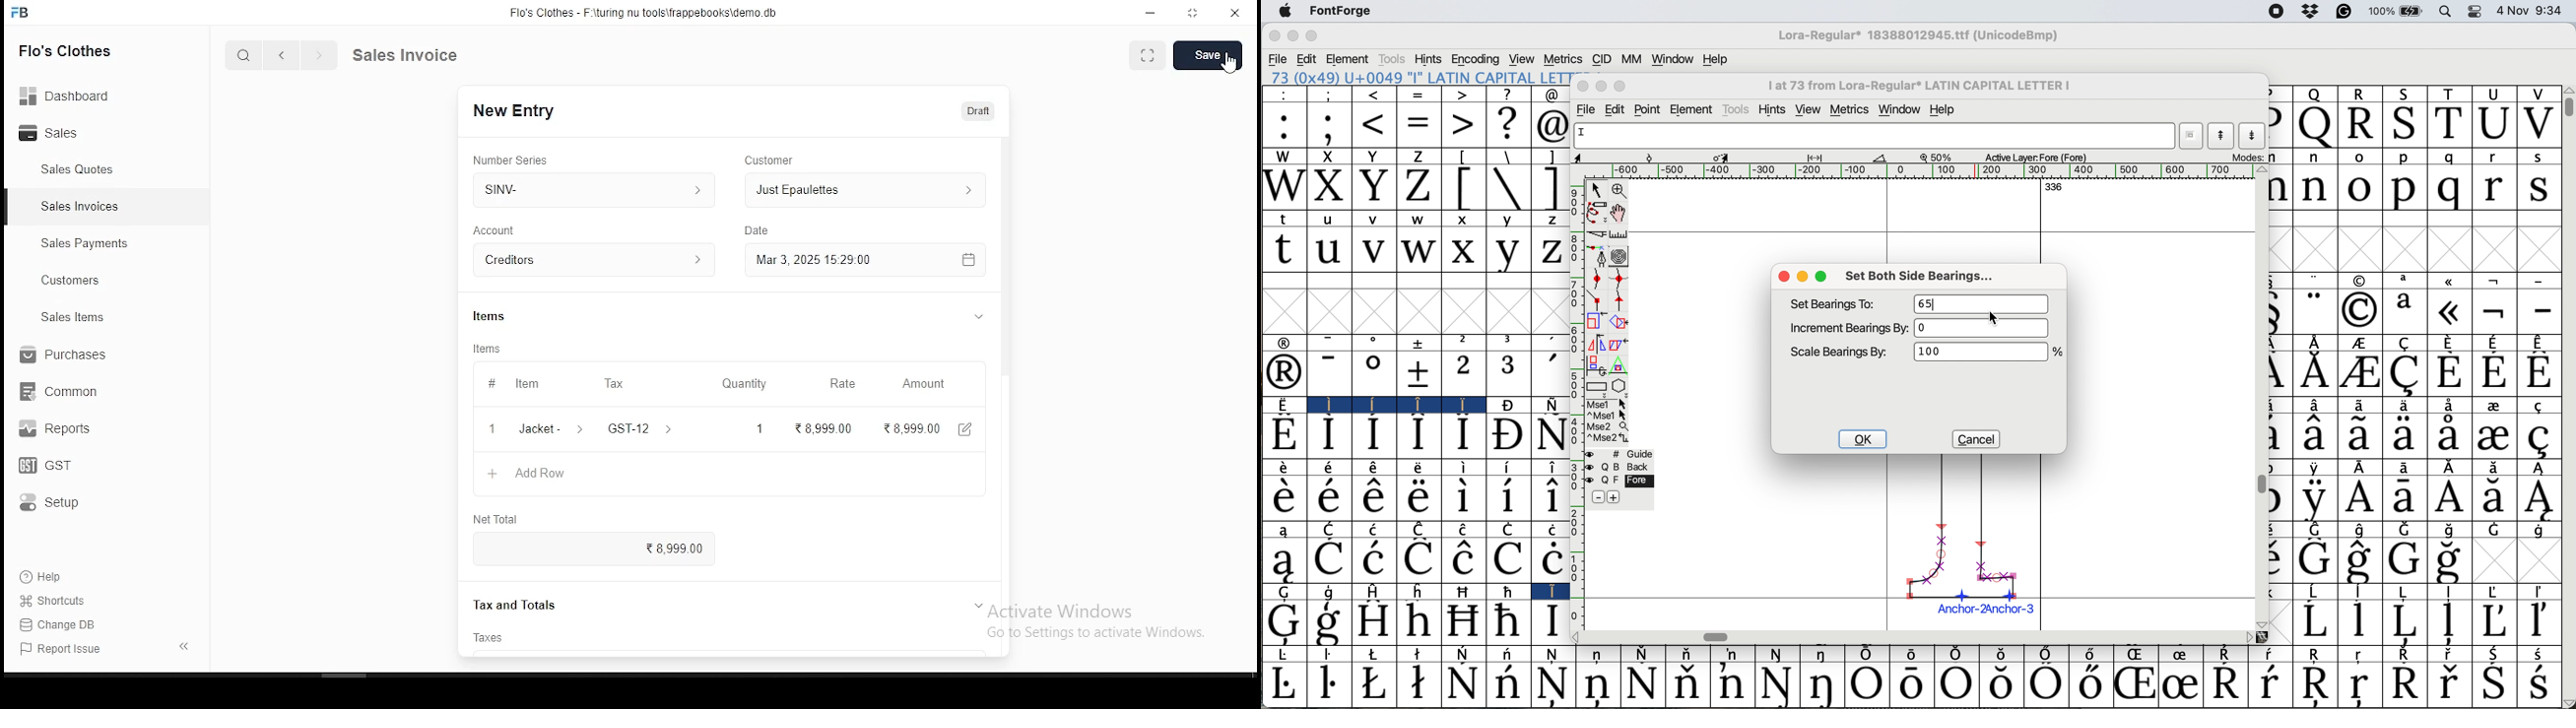 The height and width of the screenshot is (728, 2576). I want to click on setup, so click(65, 503).